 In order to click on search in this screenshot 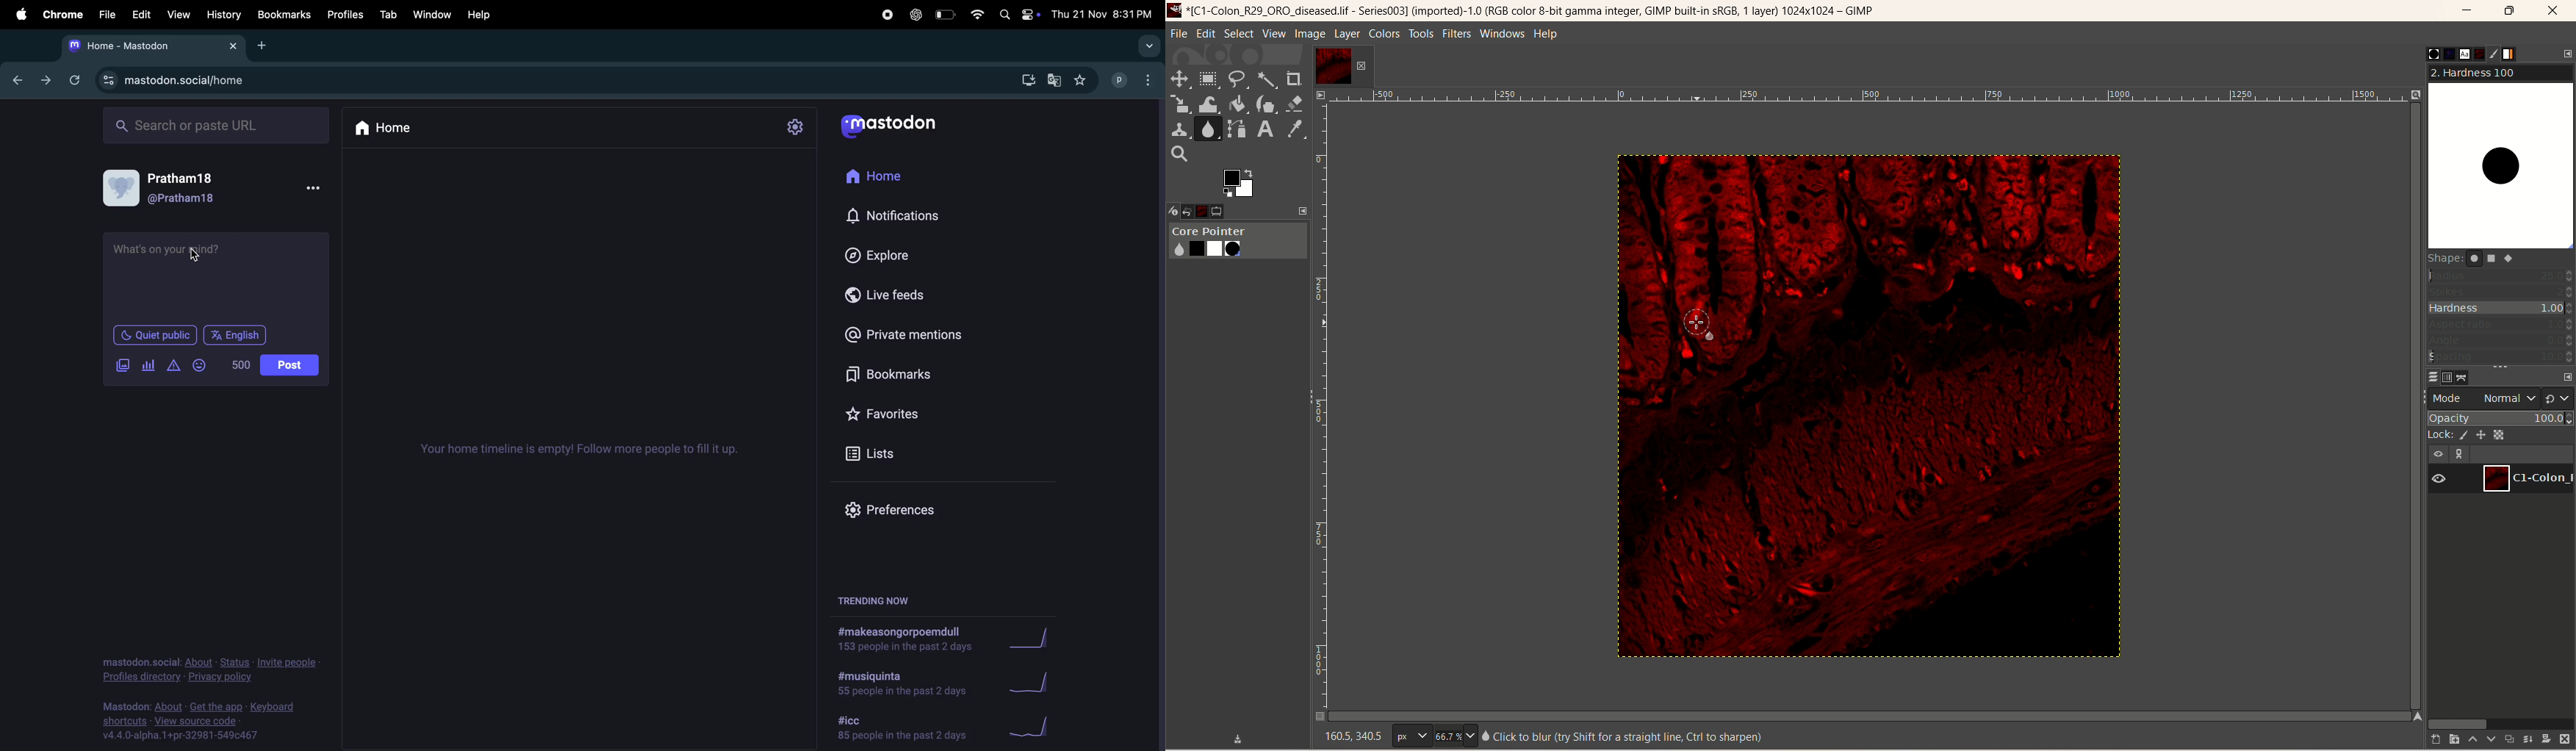, I will do `click(1179, 154)`.